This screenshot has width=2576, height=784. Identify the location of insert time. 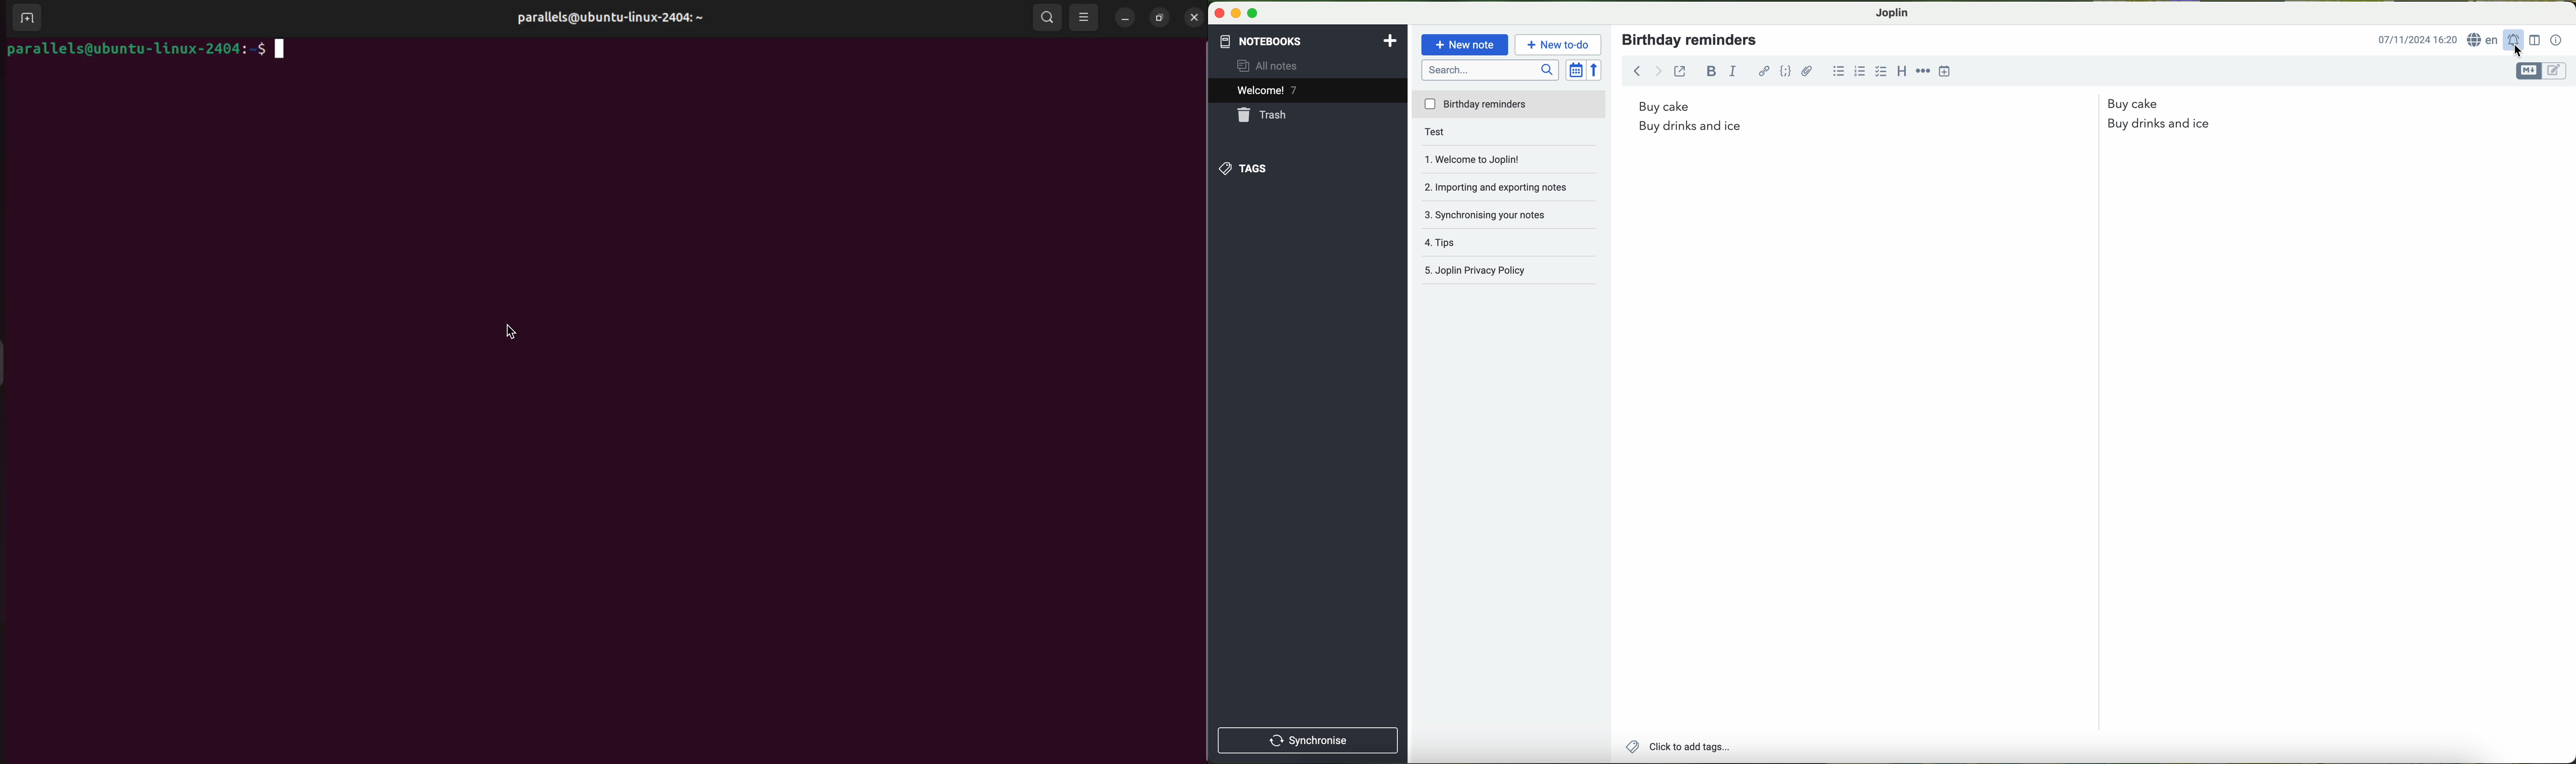
(1943, 72).